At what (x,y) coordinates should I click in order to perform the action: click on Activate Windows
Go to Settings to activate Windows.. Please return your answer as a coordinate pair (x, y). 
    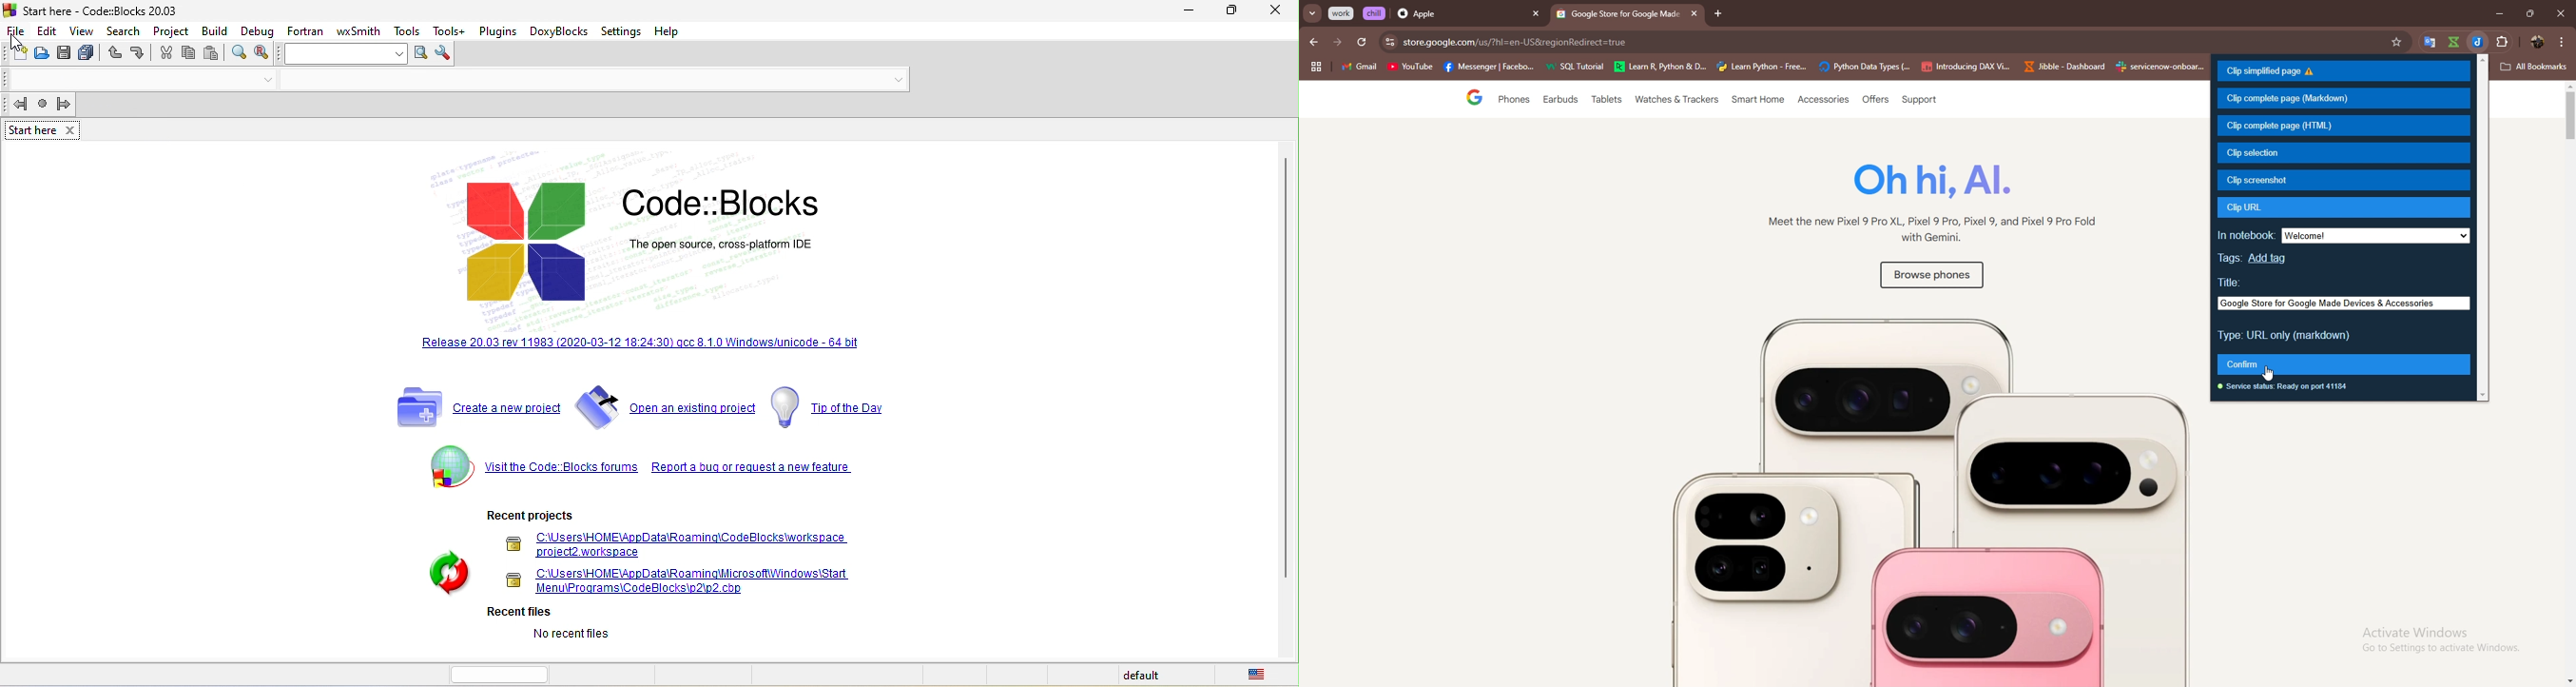
    Looking at the image, I should click on (2433, 640).